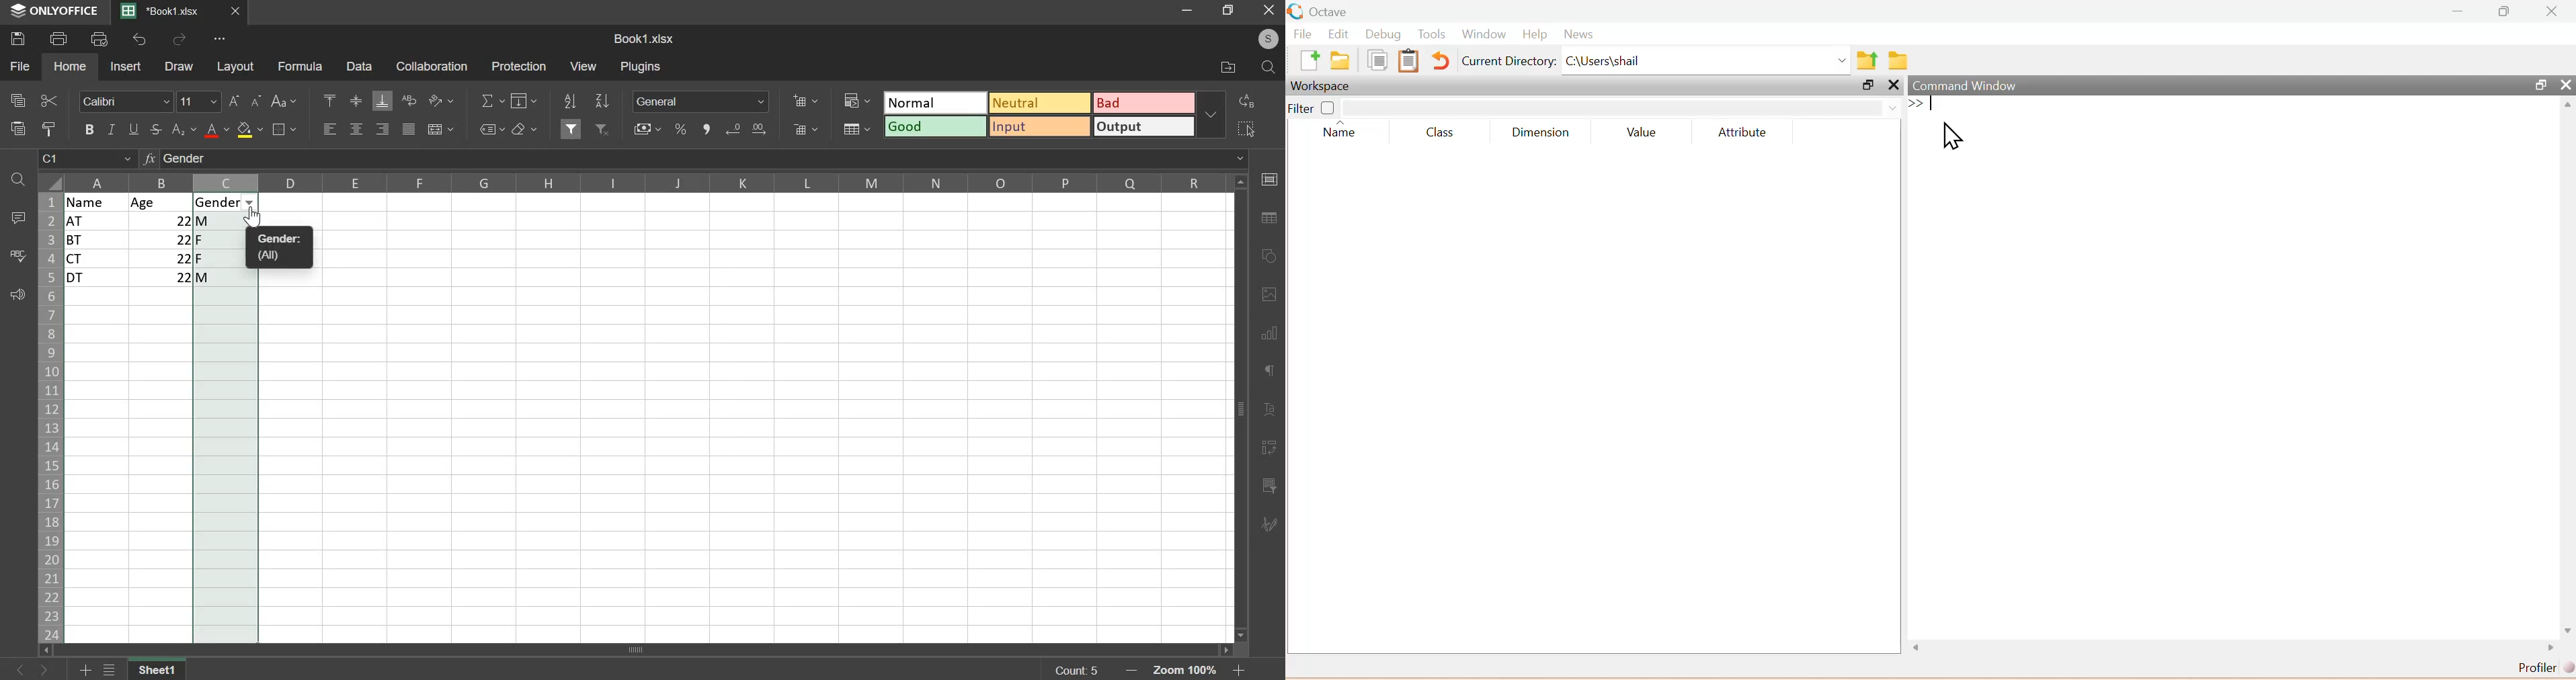  What do you see at coordinates (1075, 670) in the screenshot?
I see `count: 5` at bounding box center [1075, 670].